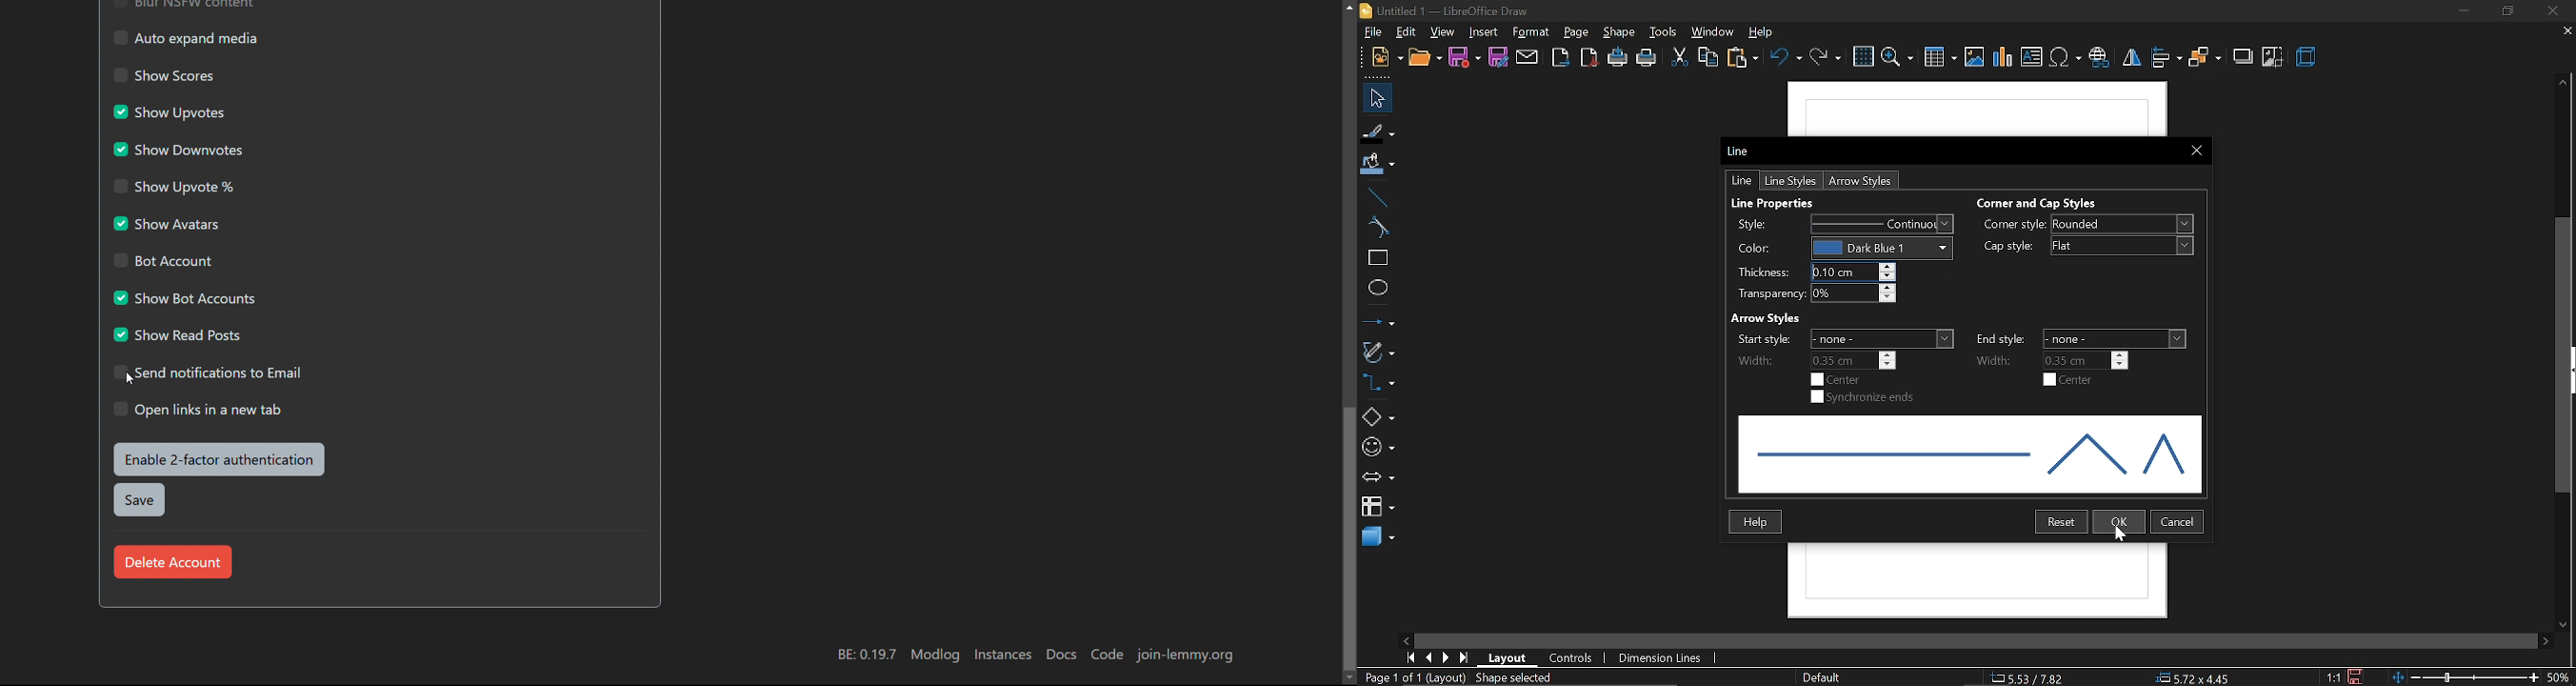  What do you see at coordinates (1377, 478) in the screenshot?
I see `arrows` at bounding box center [1377, 478].